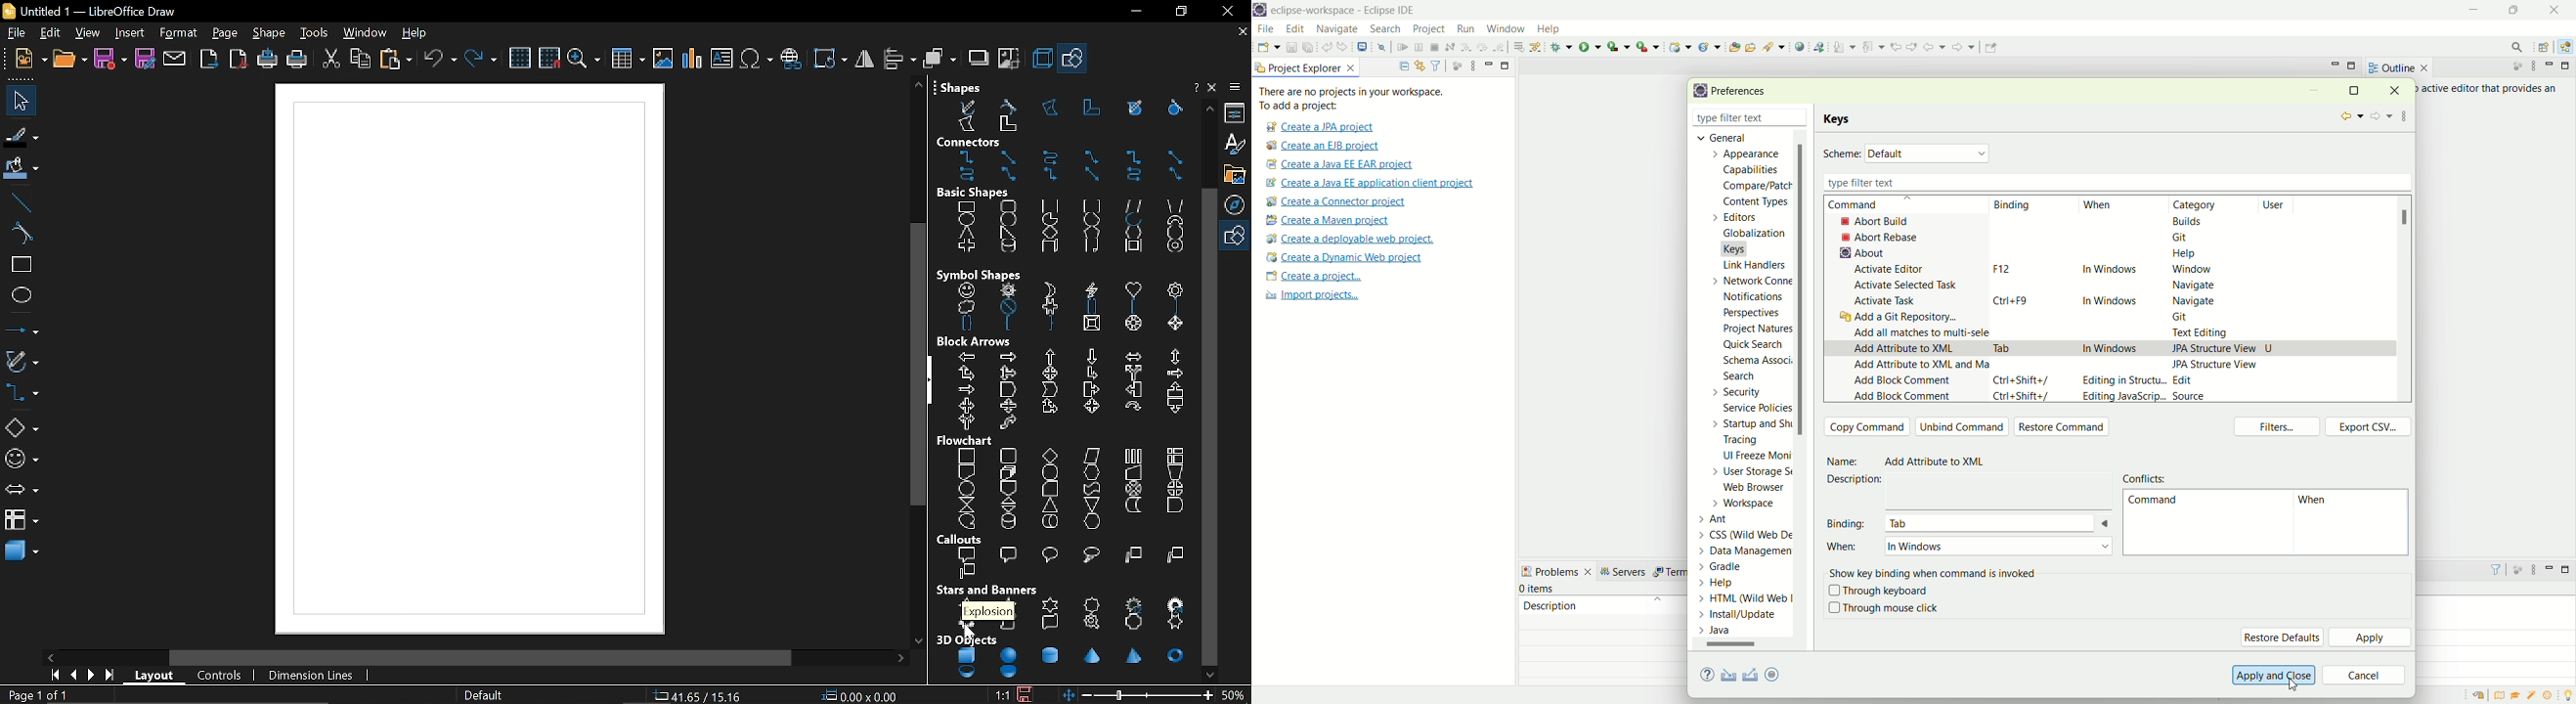 The image size is (2576, 728). I want to click on Basic shapes, so click(22, 429).